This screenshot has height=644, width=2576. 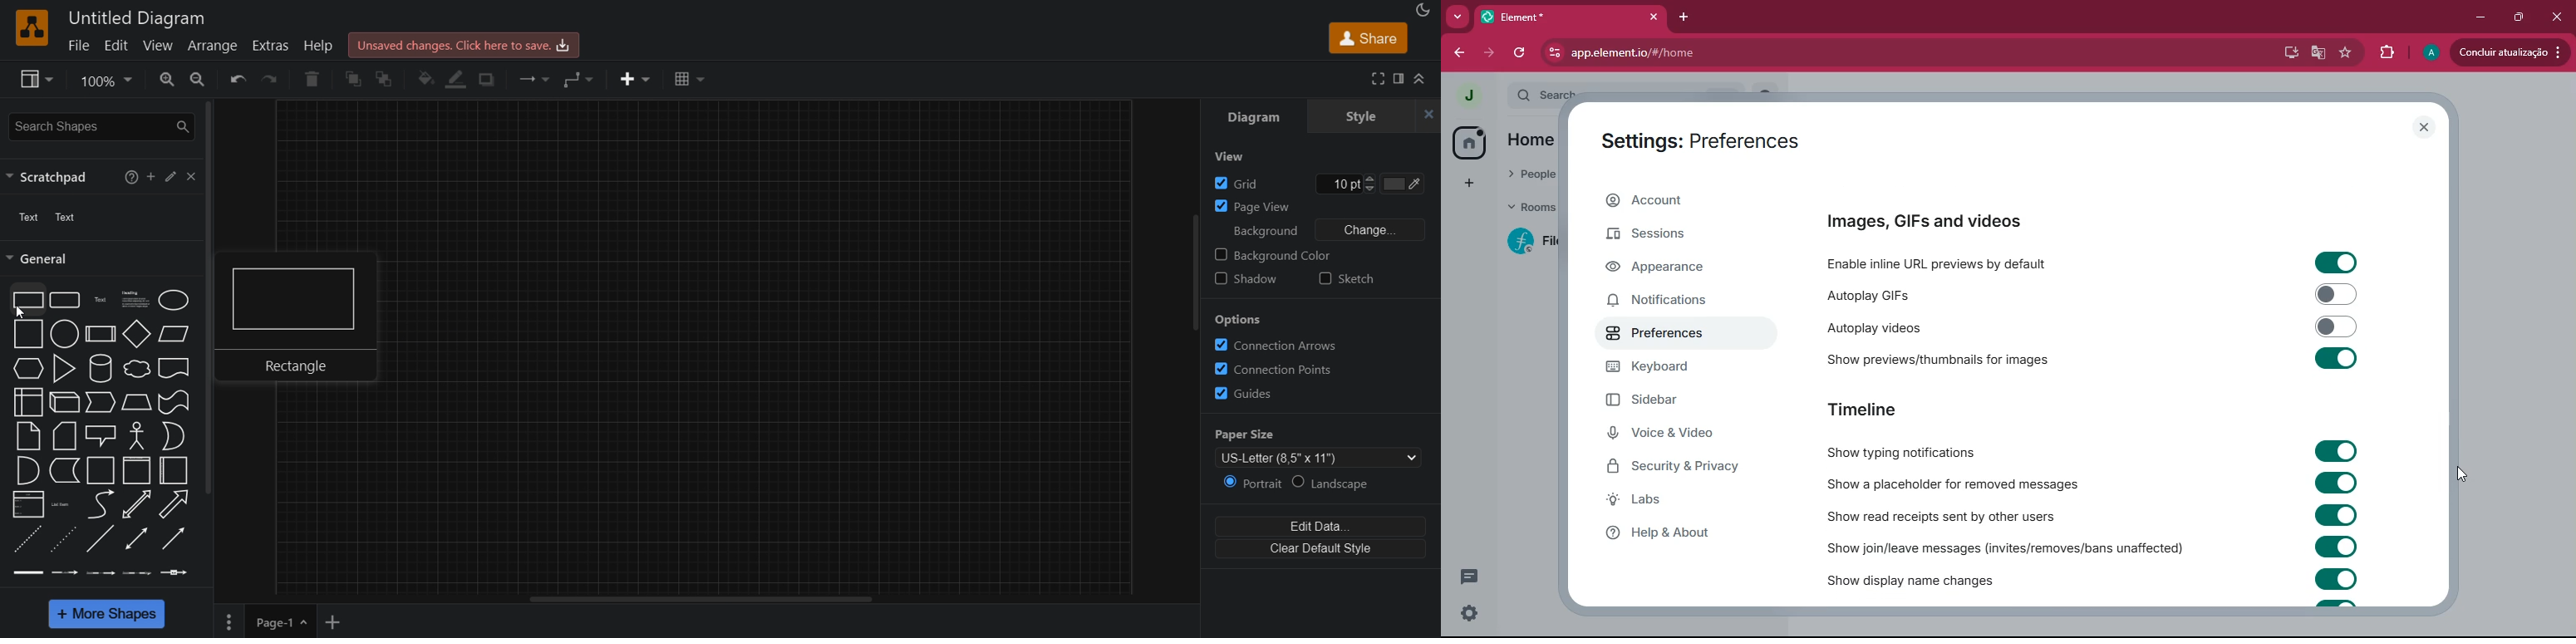 I want to click on zoom, so click(x=108, y=80).